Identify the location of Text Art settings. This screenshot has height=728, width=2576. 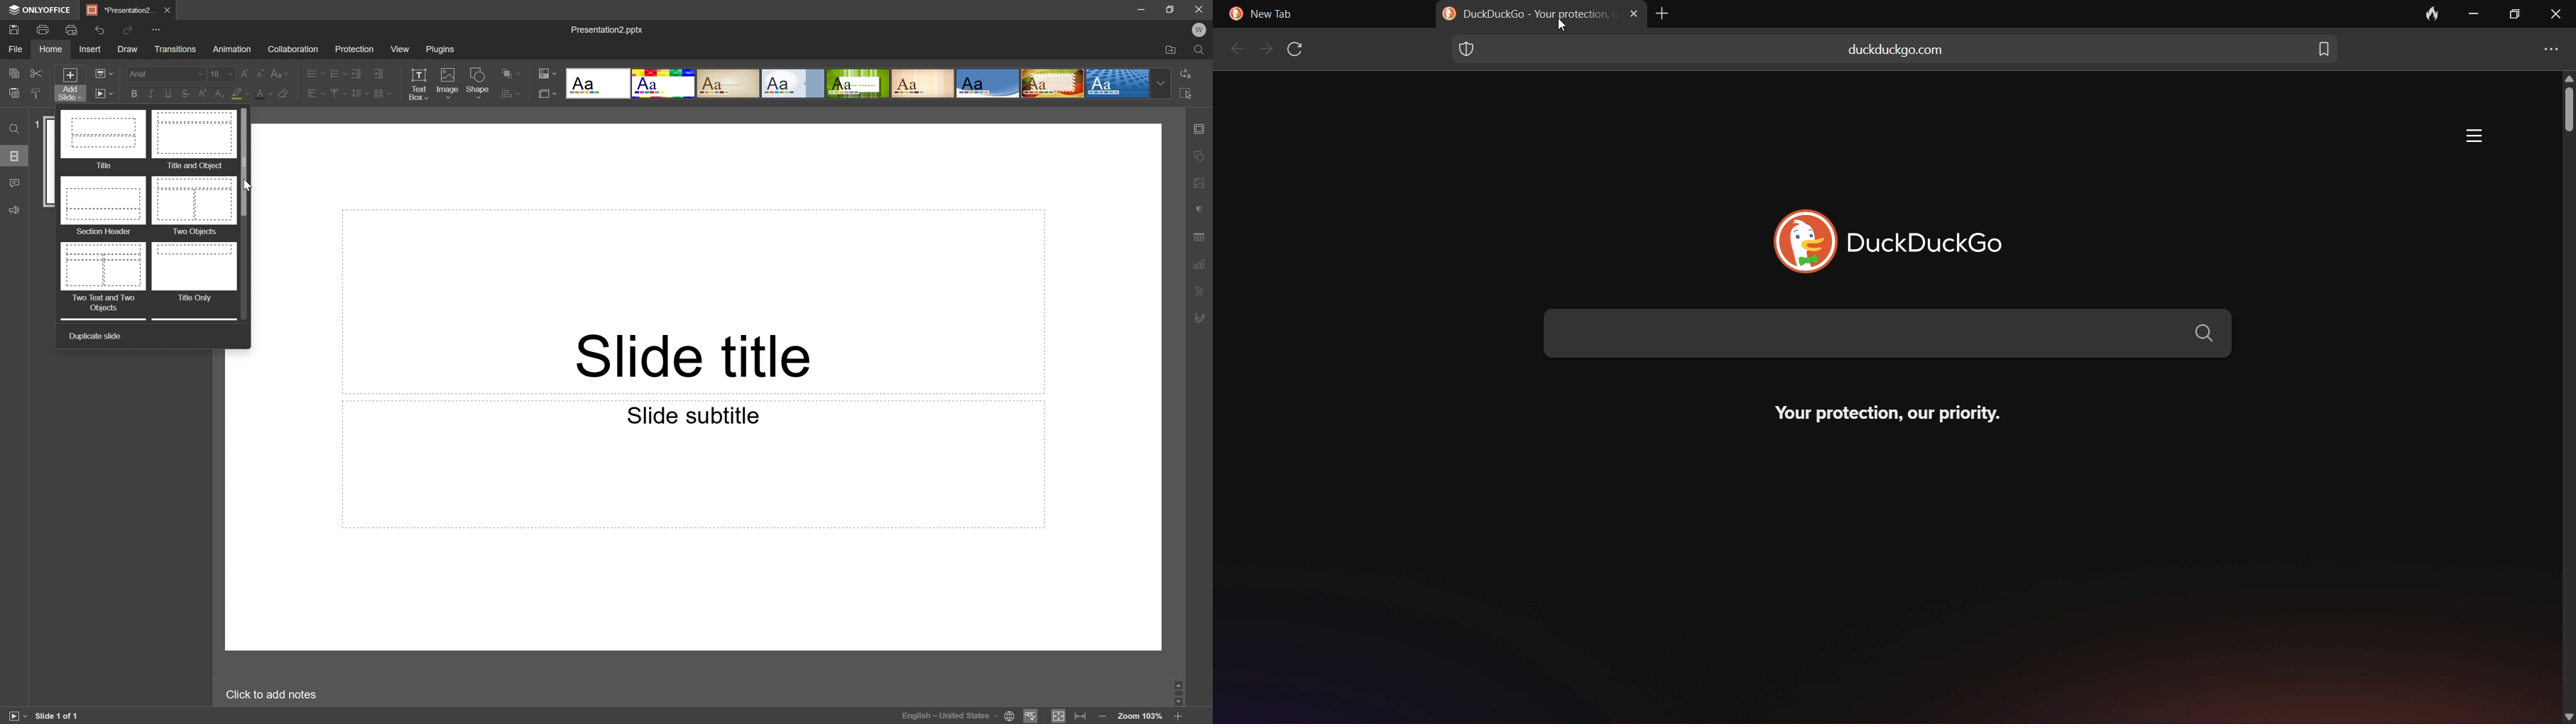
(1202, 289).